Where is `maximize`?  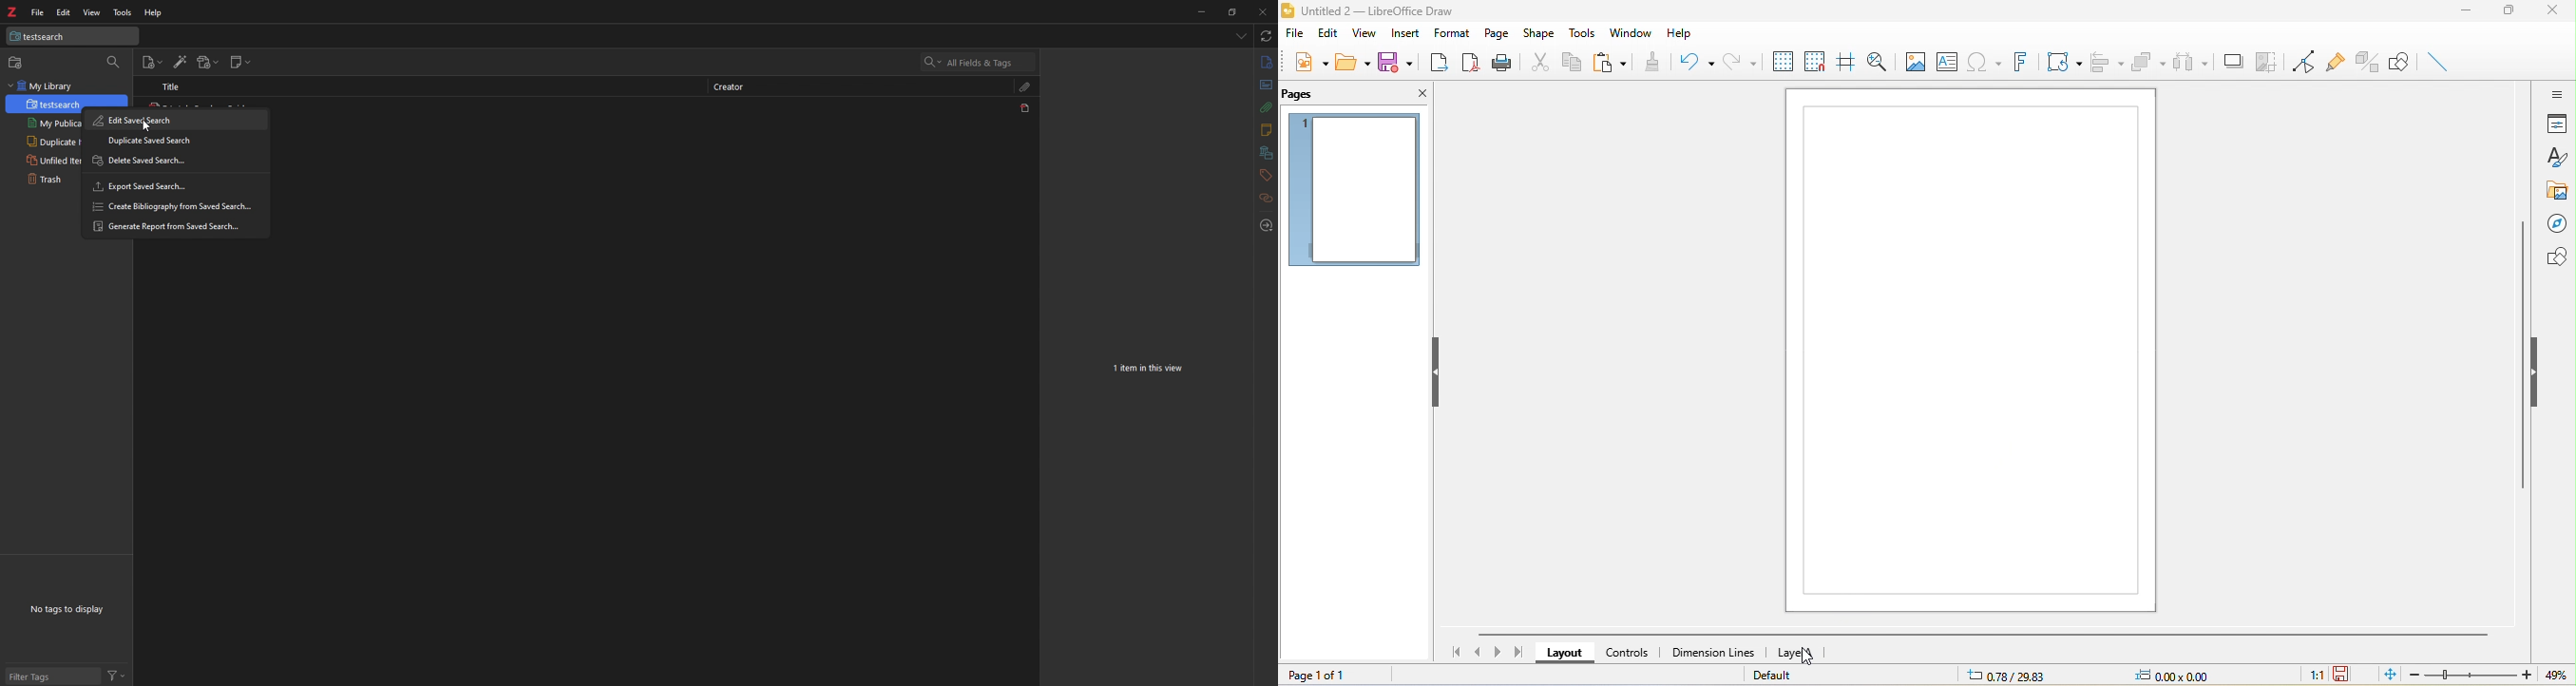
maximize is located at coordinates (2508, 12).